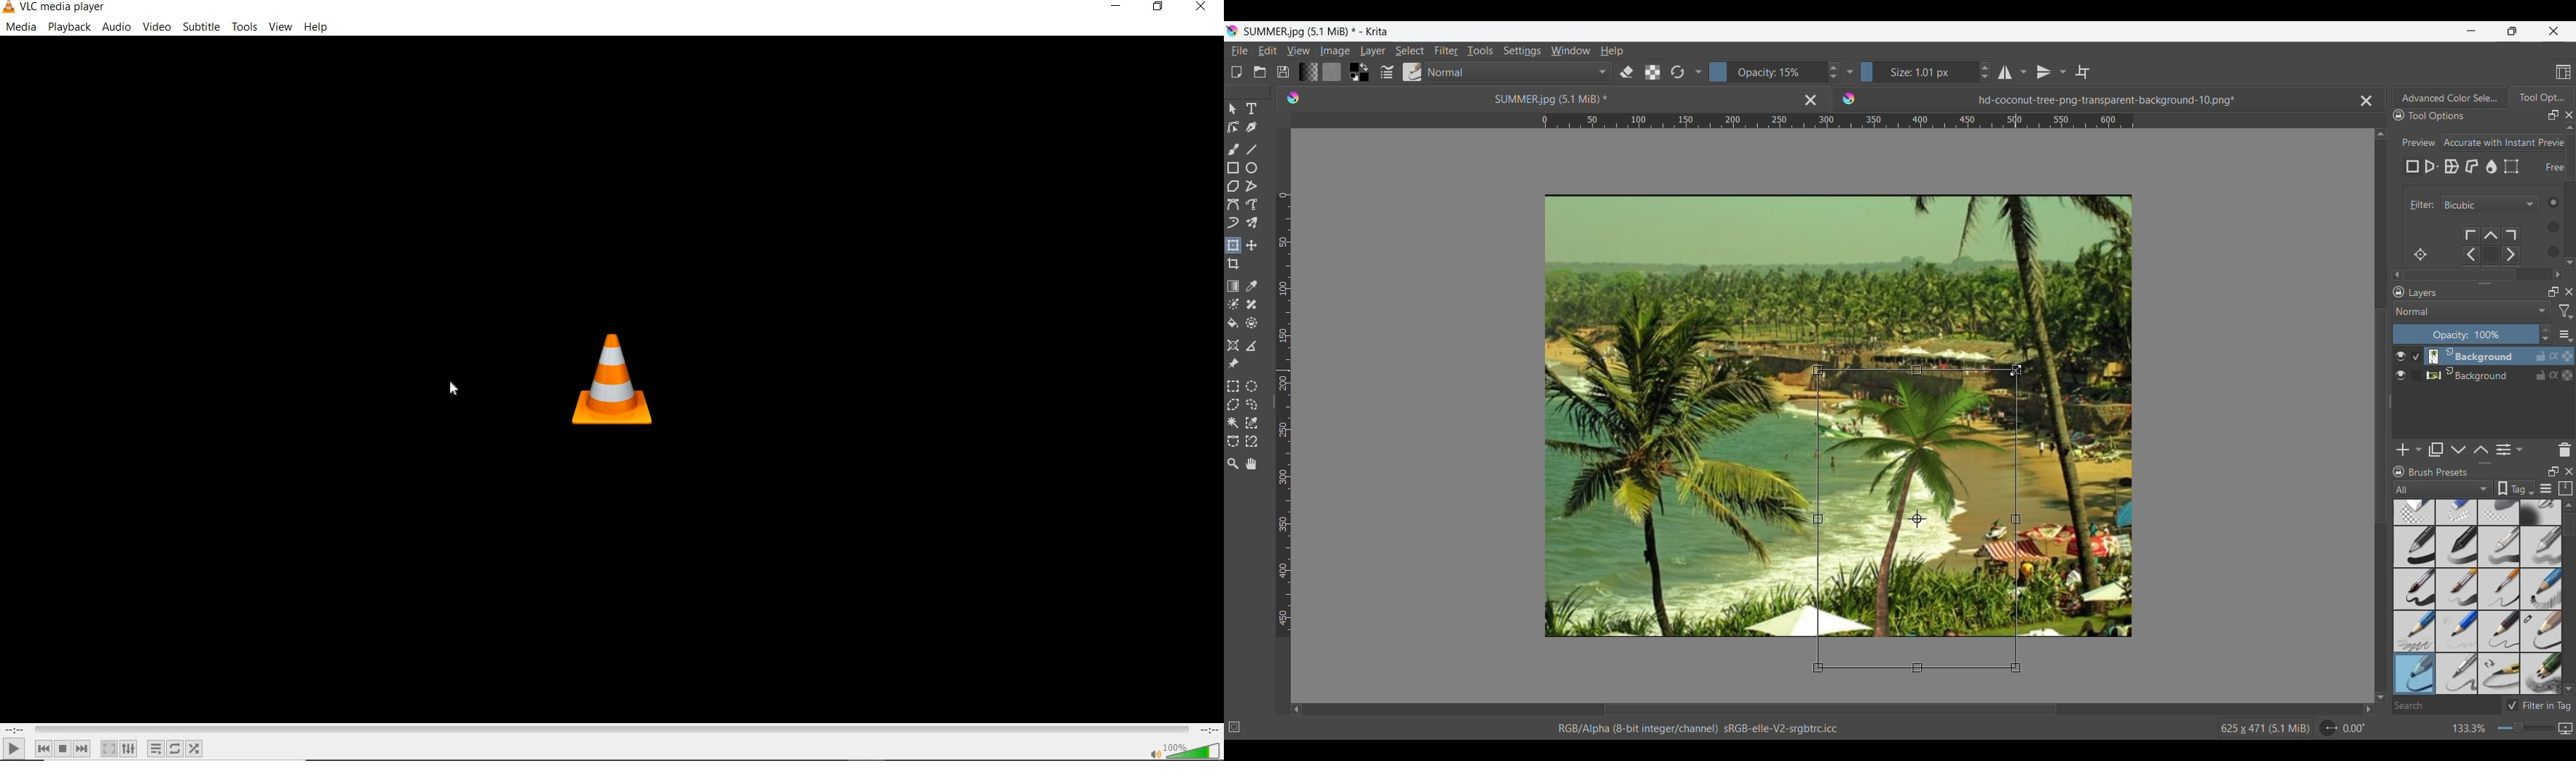  I want to click on Tool options panel, so click(2541, 97).